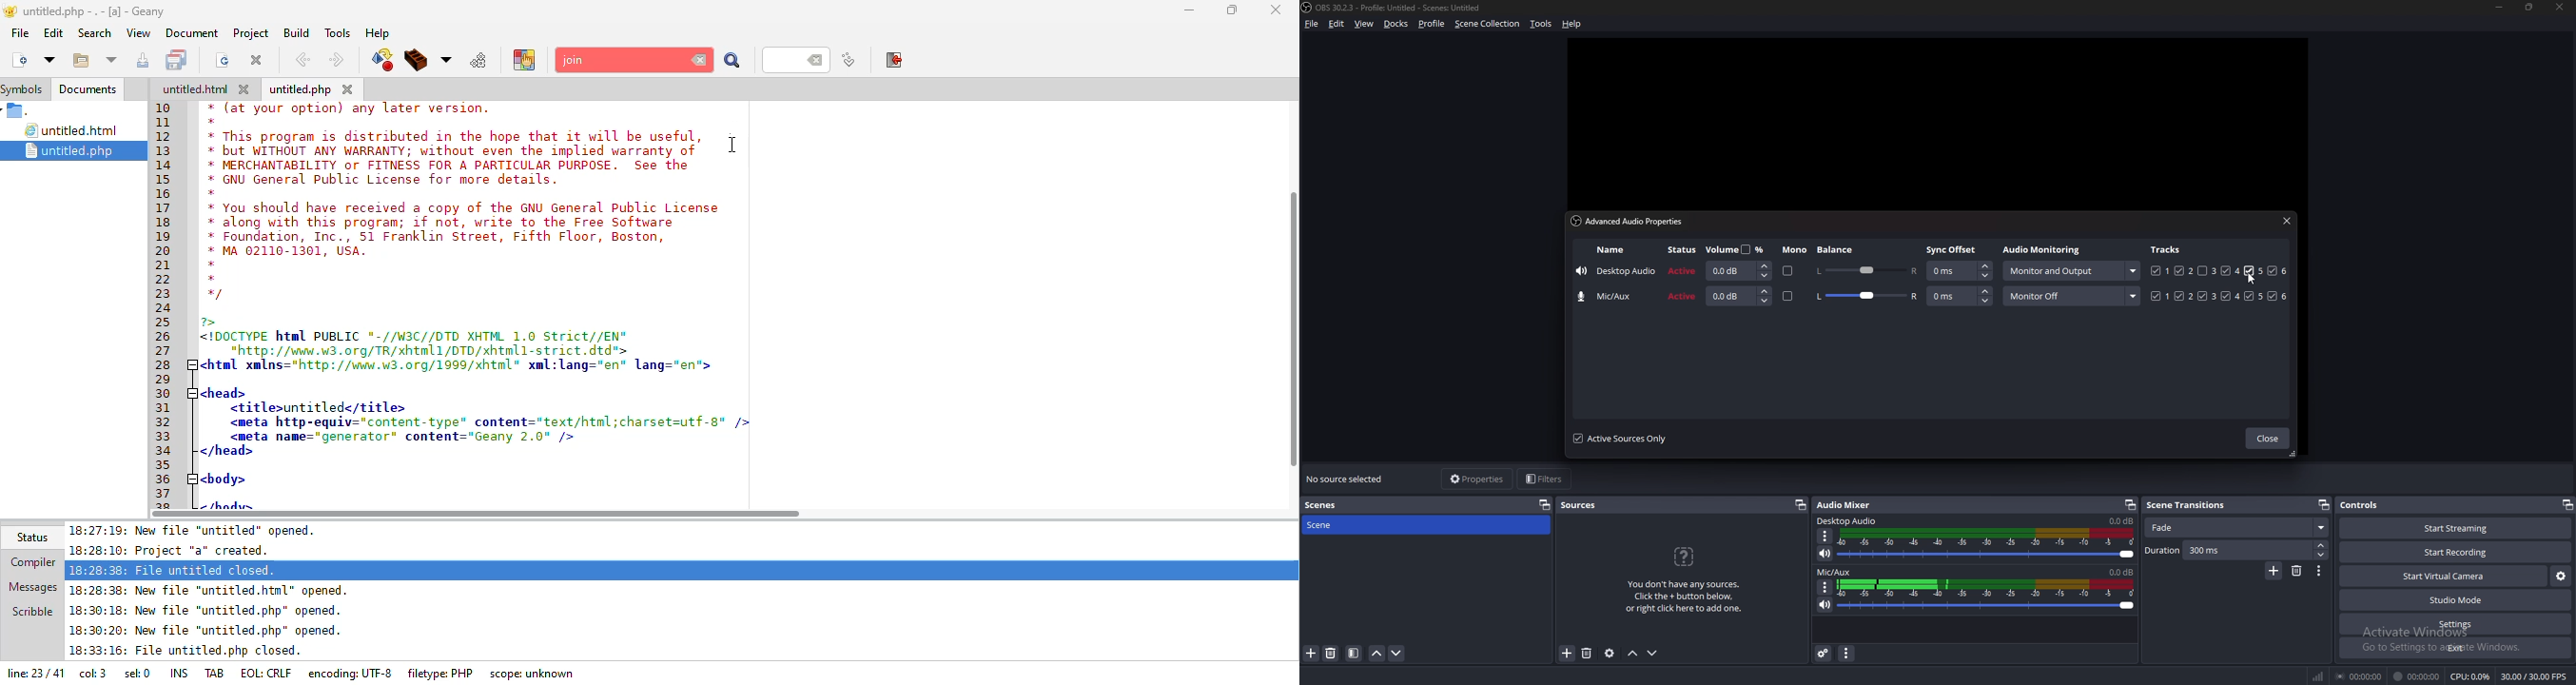  Describe the element at coordinates (1801, 505) in the screenshot. I see `pop out` at that location.